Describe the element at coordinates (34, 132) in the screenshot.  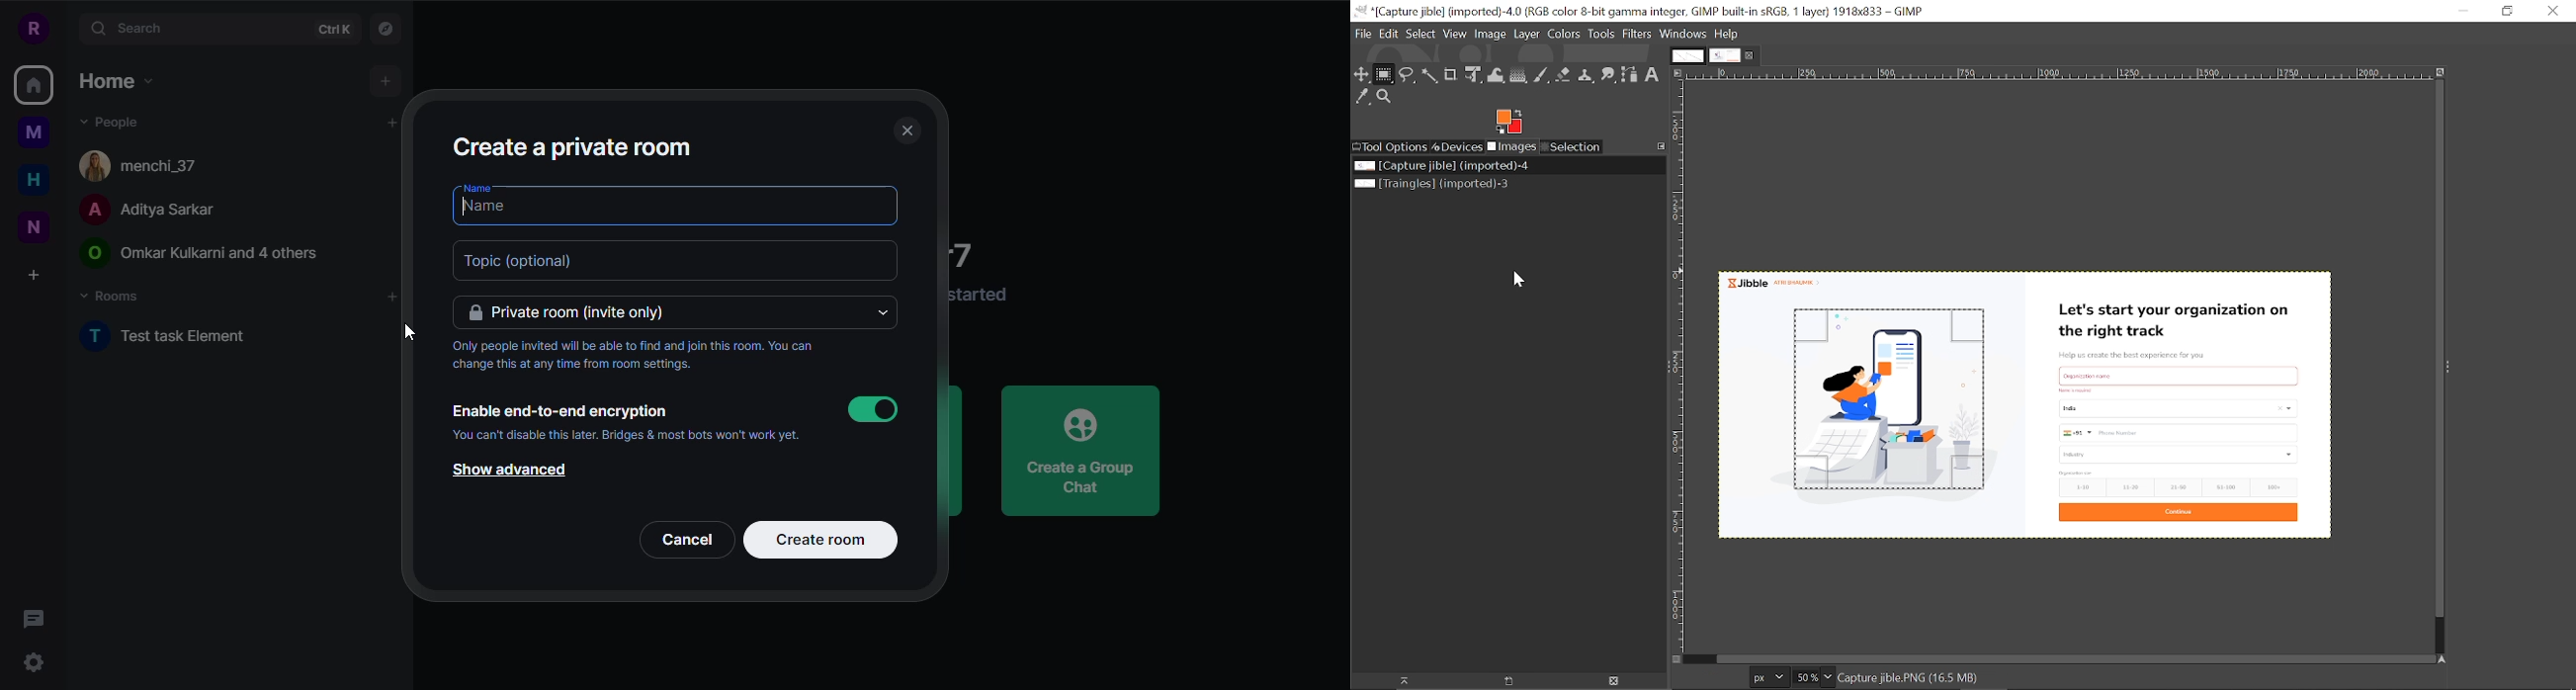
I see `myspace` at that location.